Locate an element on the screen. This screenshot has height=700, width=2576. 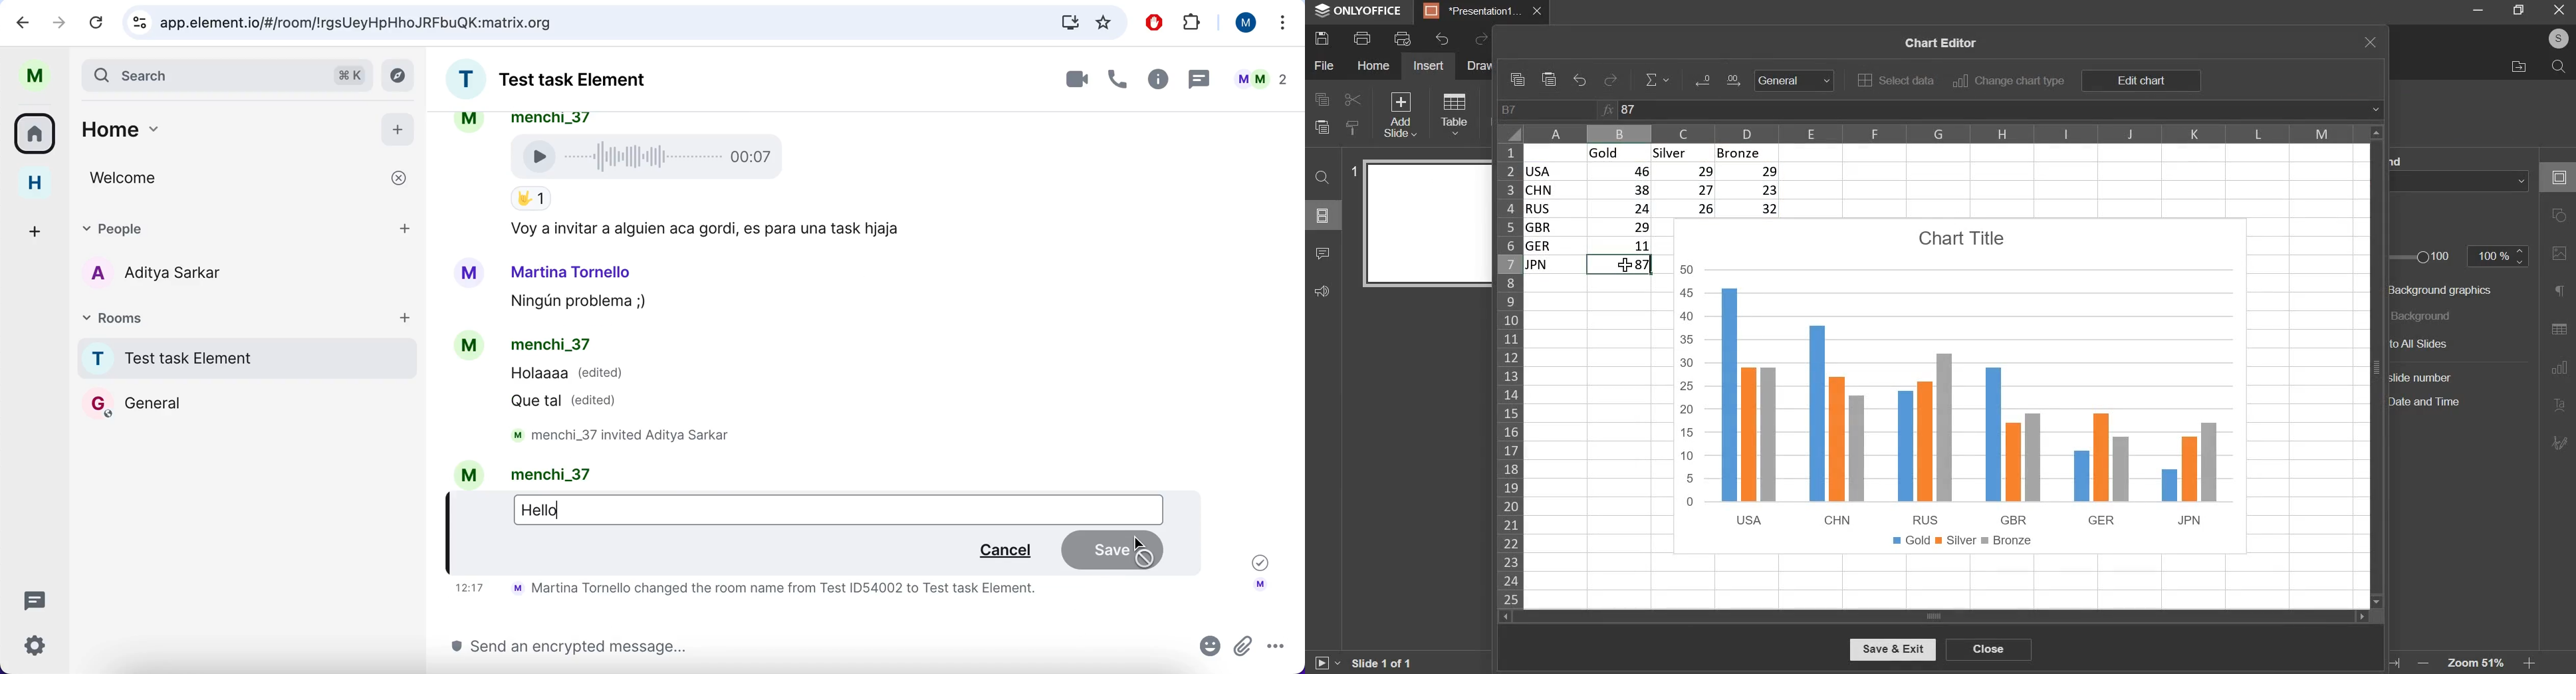
backward is located at coordinates (23, 24).